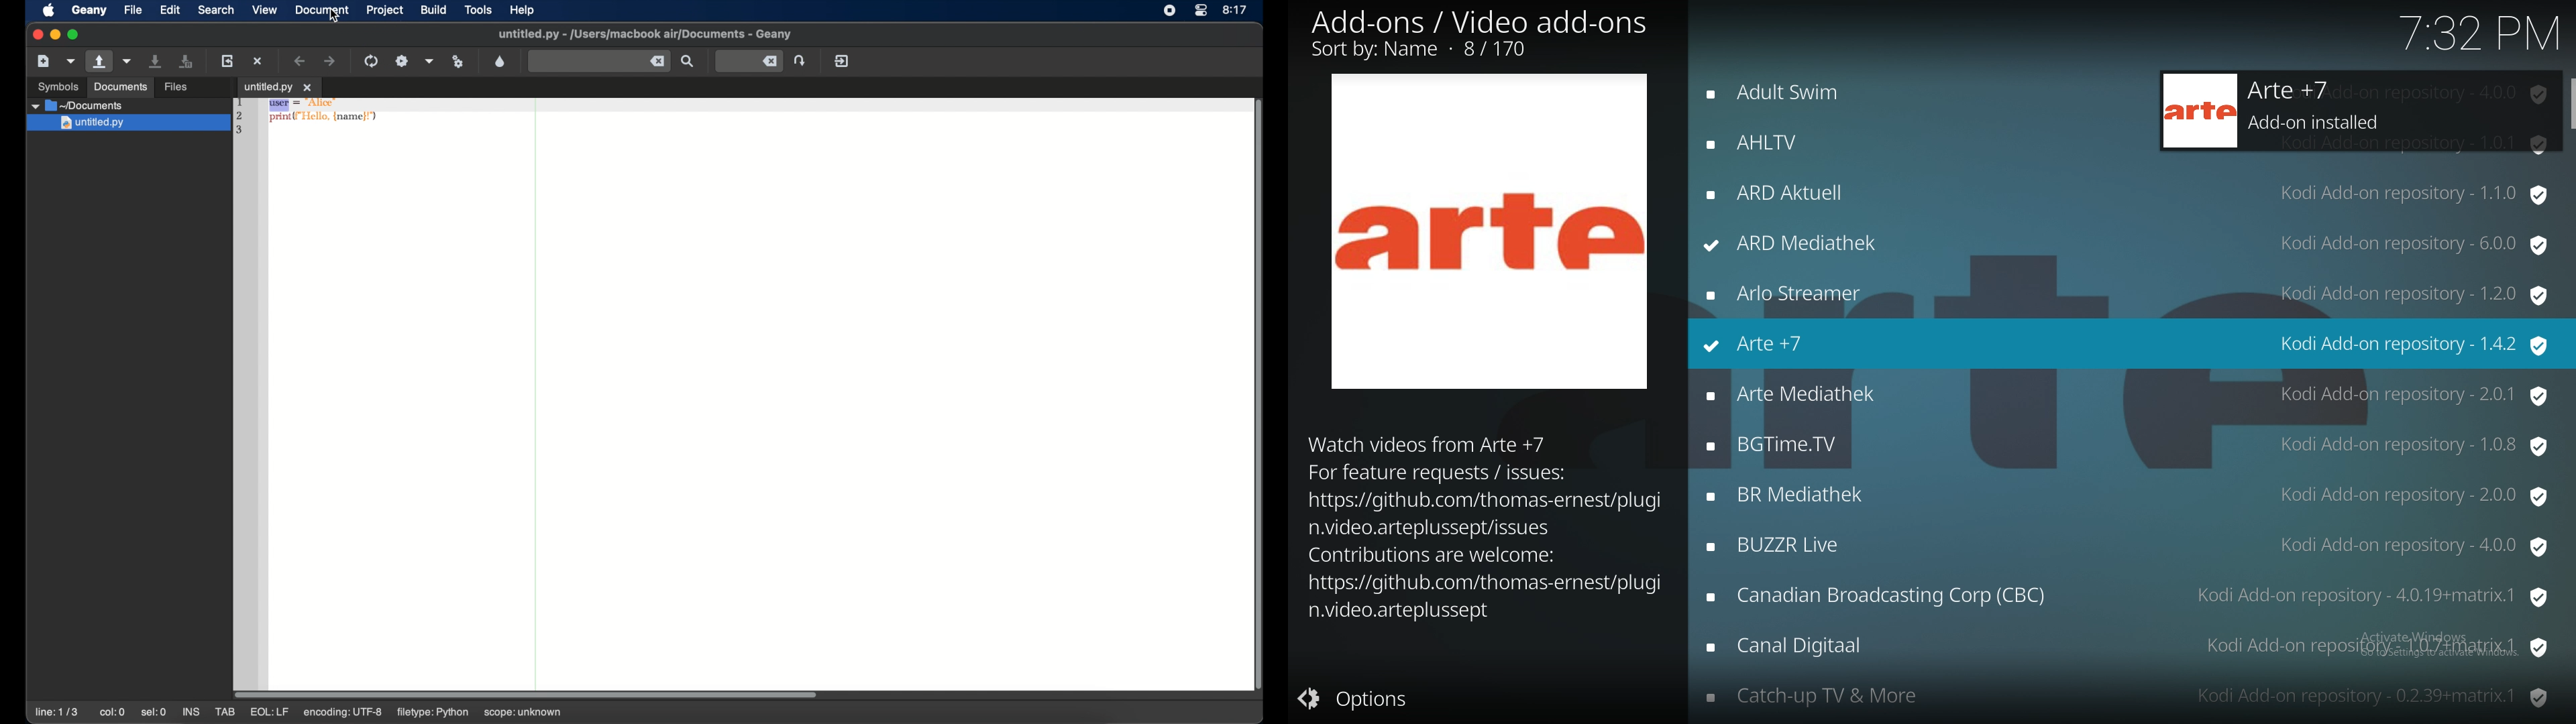 This screenshot has width=2576, height=728. What do you see at coordinates (2127, 496) in the screenshot?
I see `add on` at bounding box center [2127, 496].